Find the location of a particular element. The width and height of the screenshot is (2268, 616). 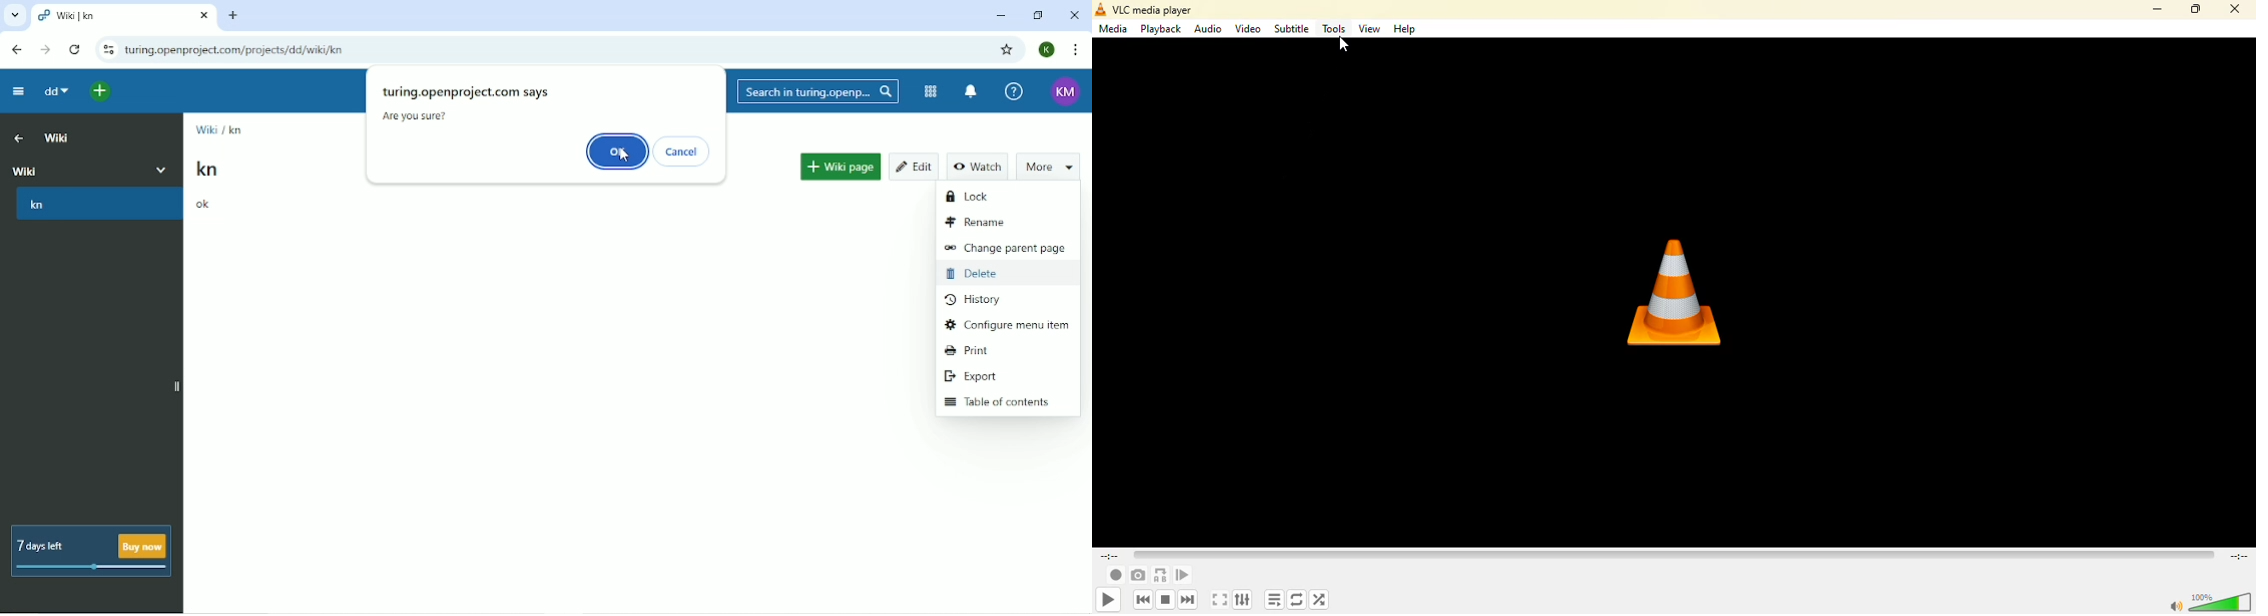

cursor is located at coordinates (629, 162).